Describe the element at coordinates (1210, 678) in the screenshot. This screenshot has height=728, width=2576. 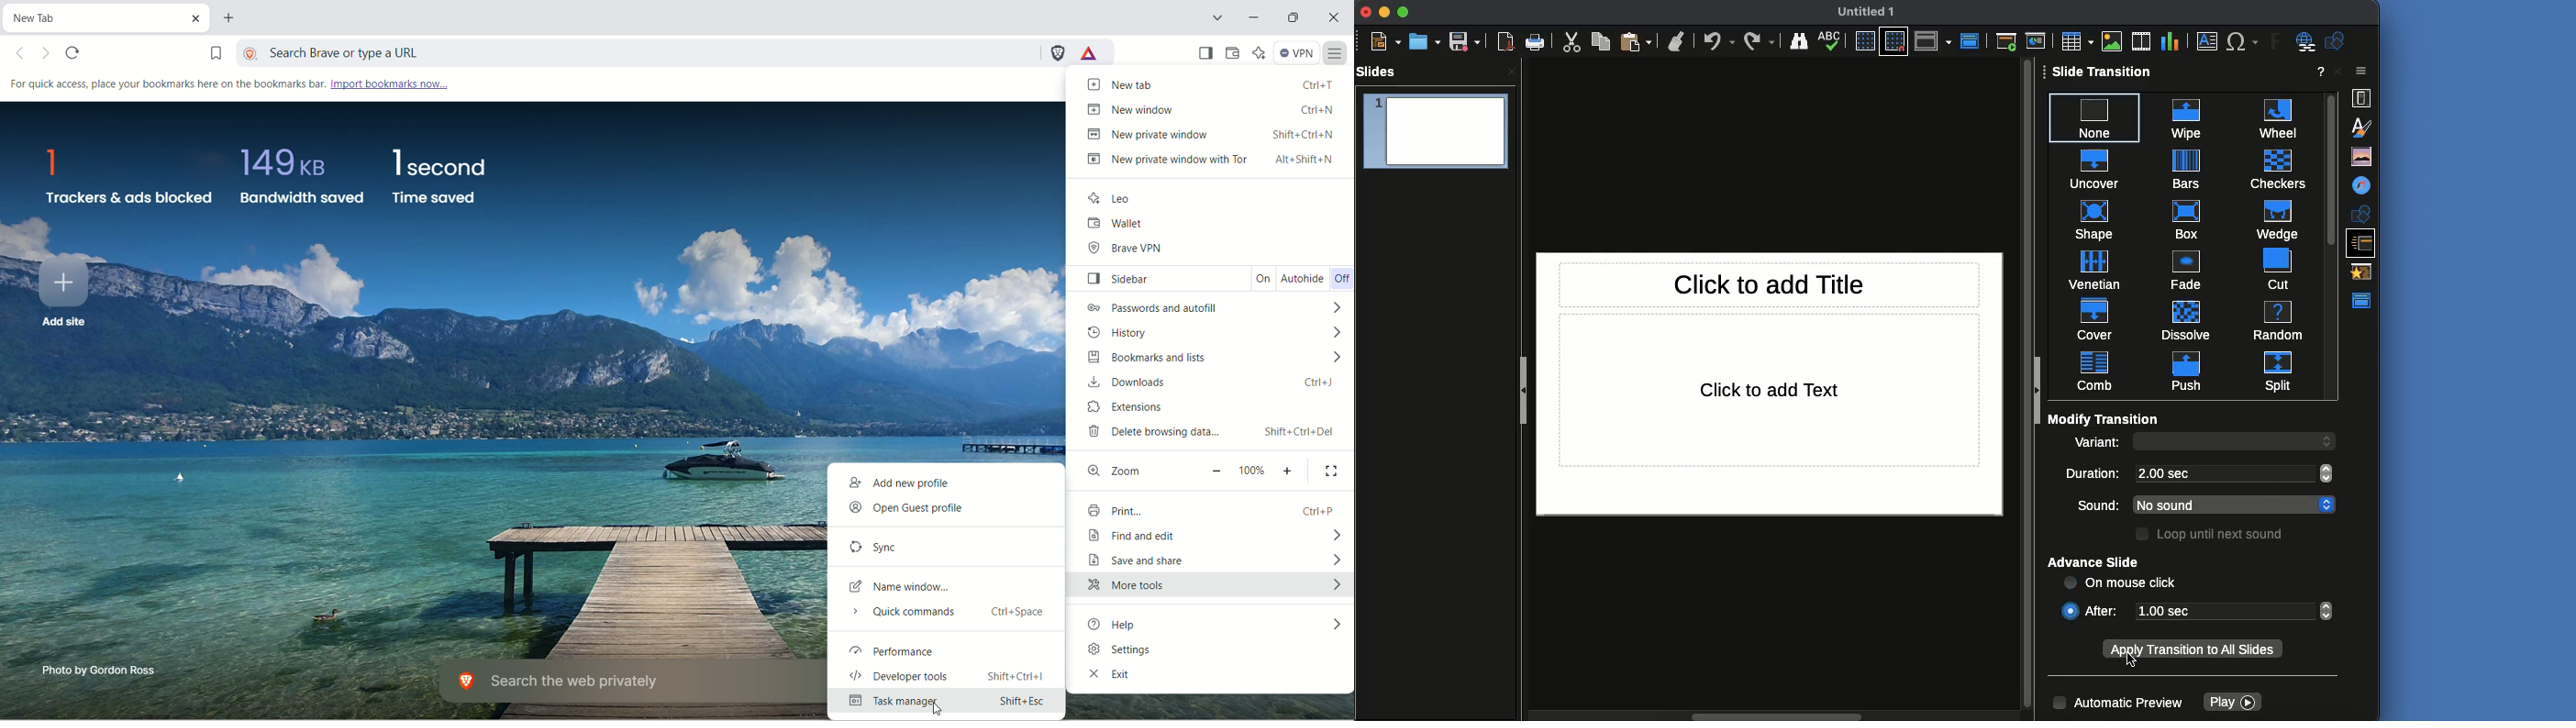
I see `exit` at that location.